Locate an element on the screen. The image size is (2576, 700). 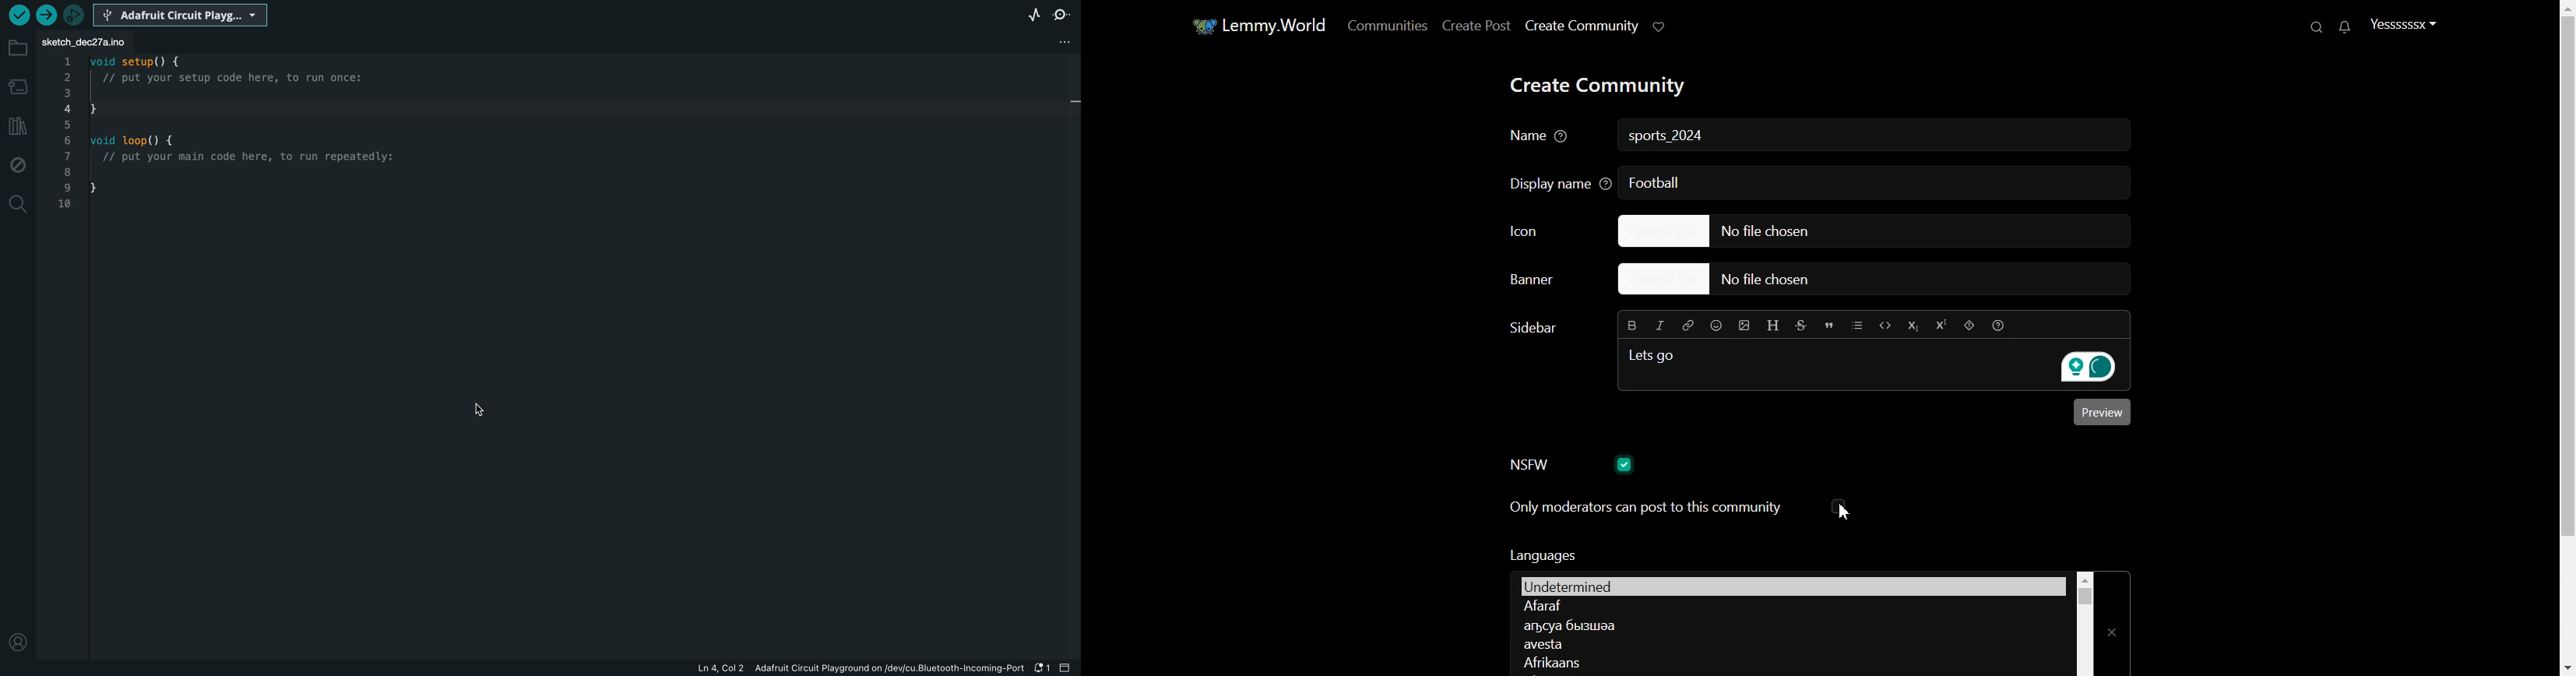
Language is located at coordinates (1790, 607).